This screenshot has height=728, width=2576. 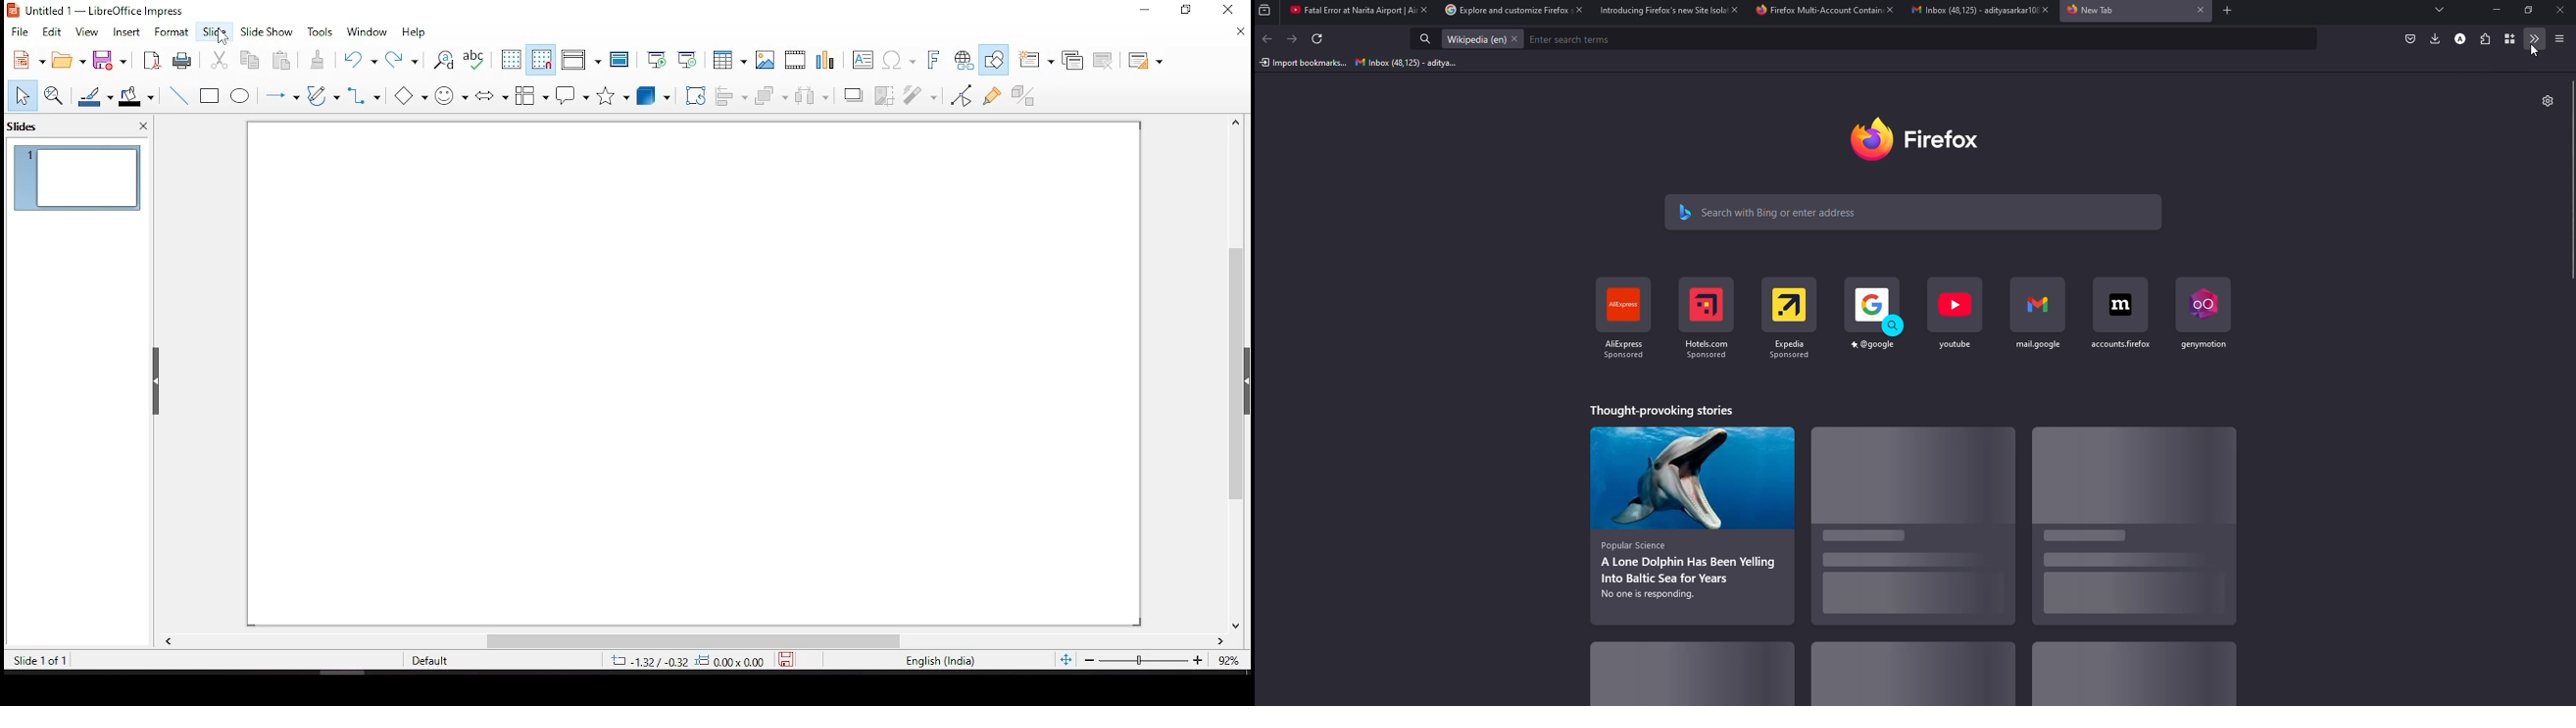 I want to click on help, so click(x=416, y=30).